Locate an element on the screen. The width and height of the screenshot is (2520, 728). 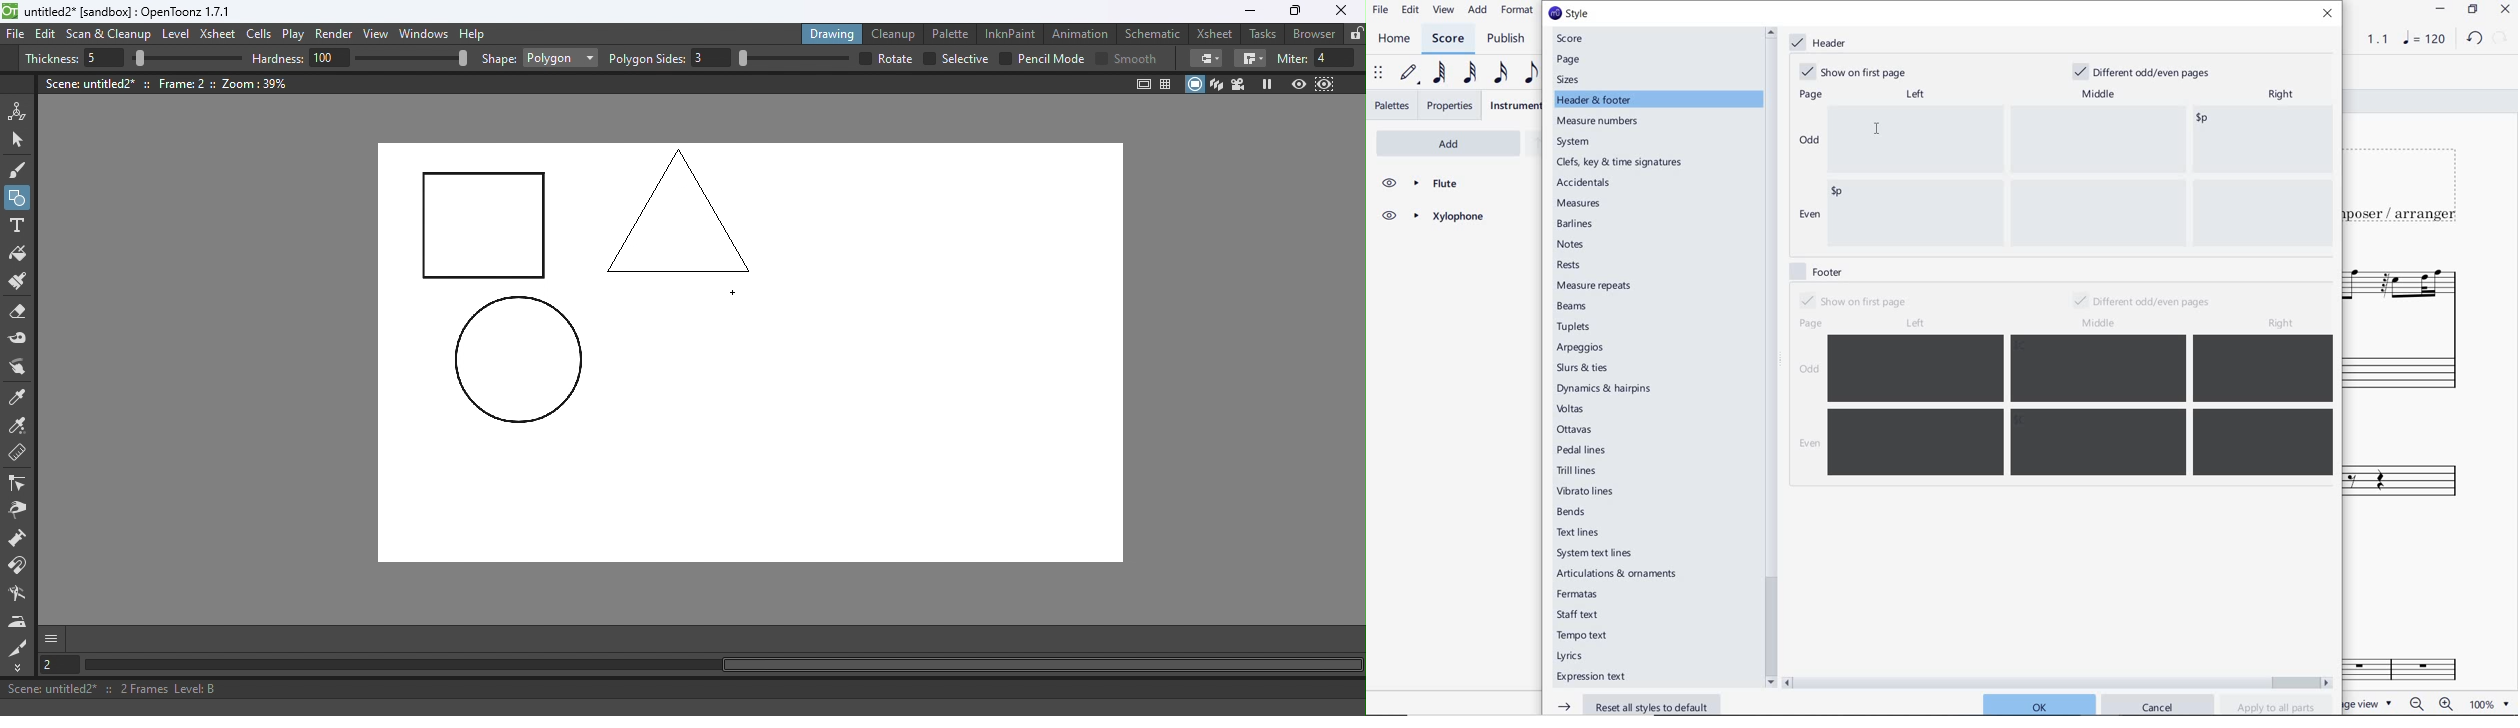
FLUTE is located at coordinates (2411, 325).